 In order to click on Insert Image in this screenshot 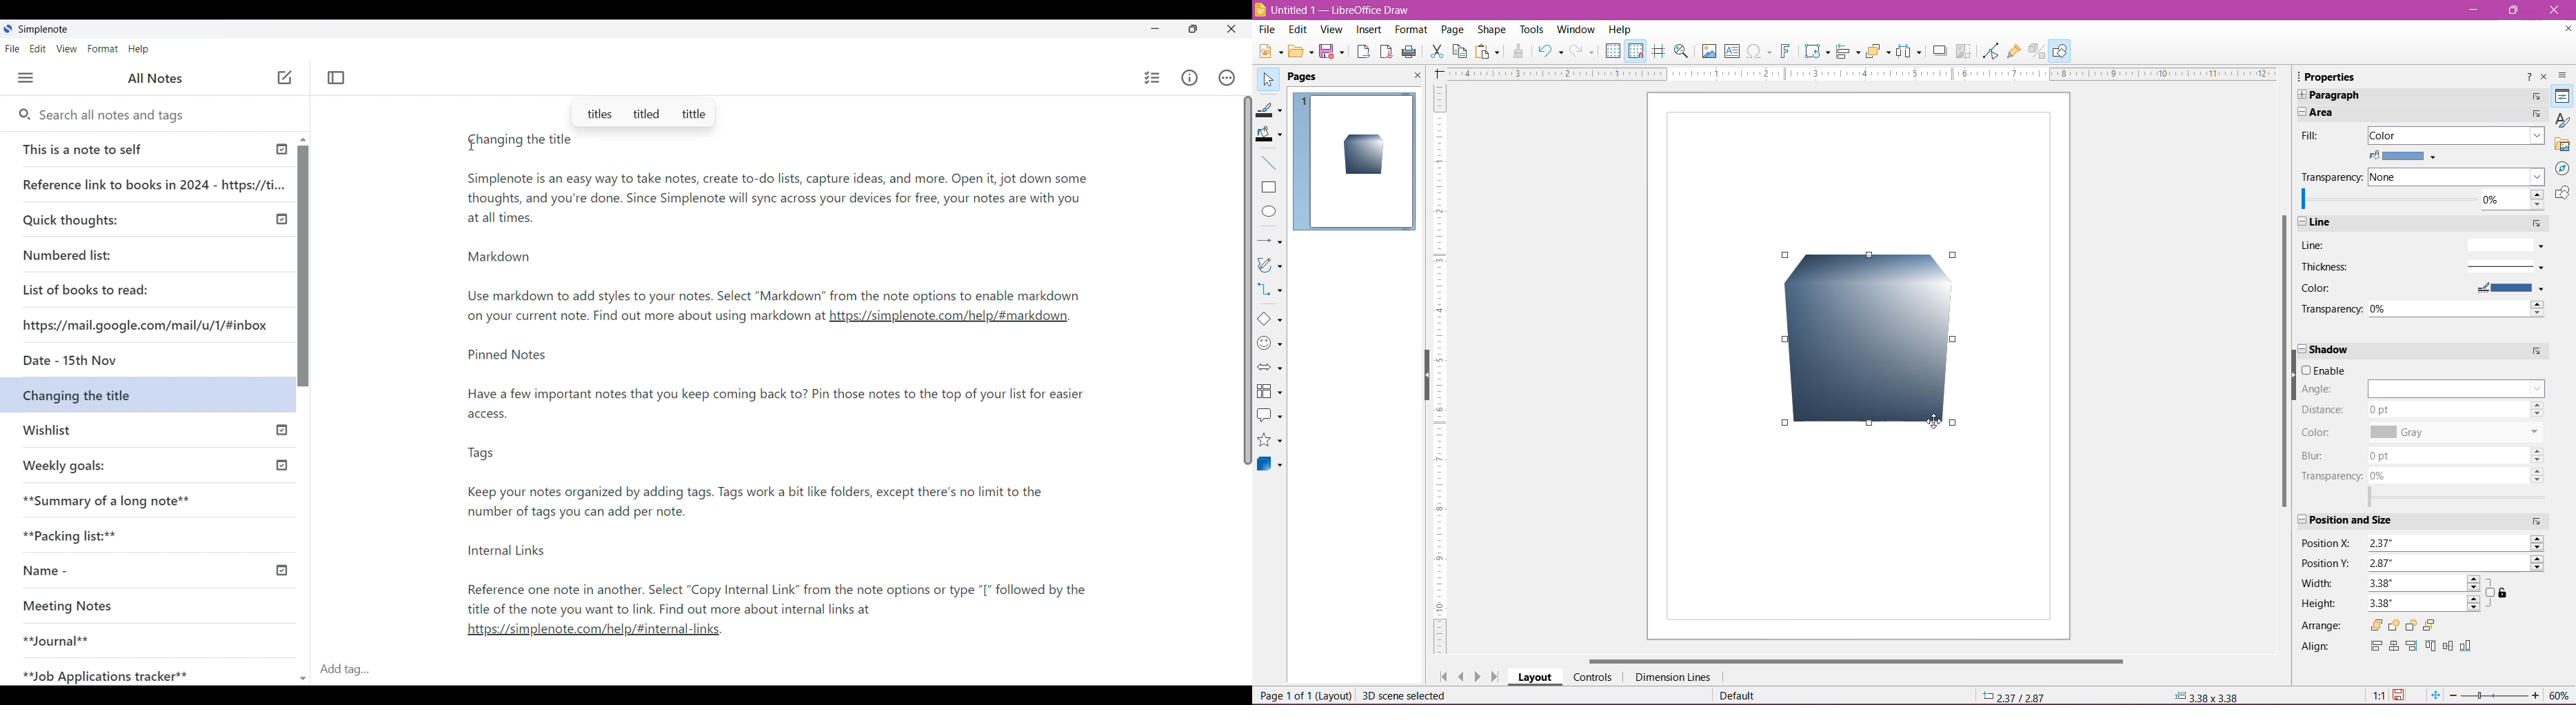, I will do `click(1709, 51)`.